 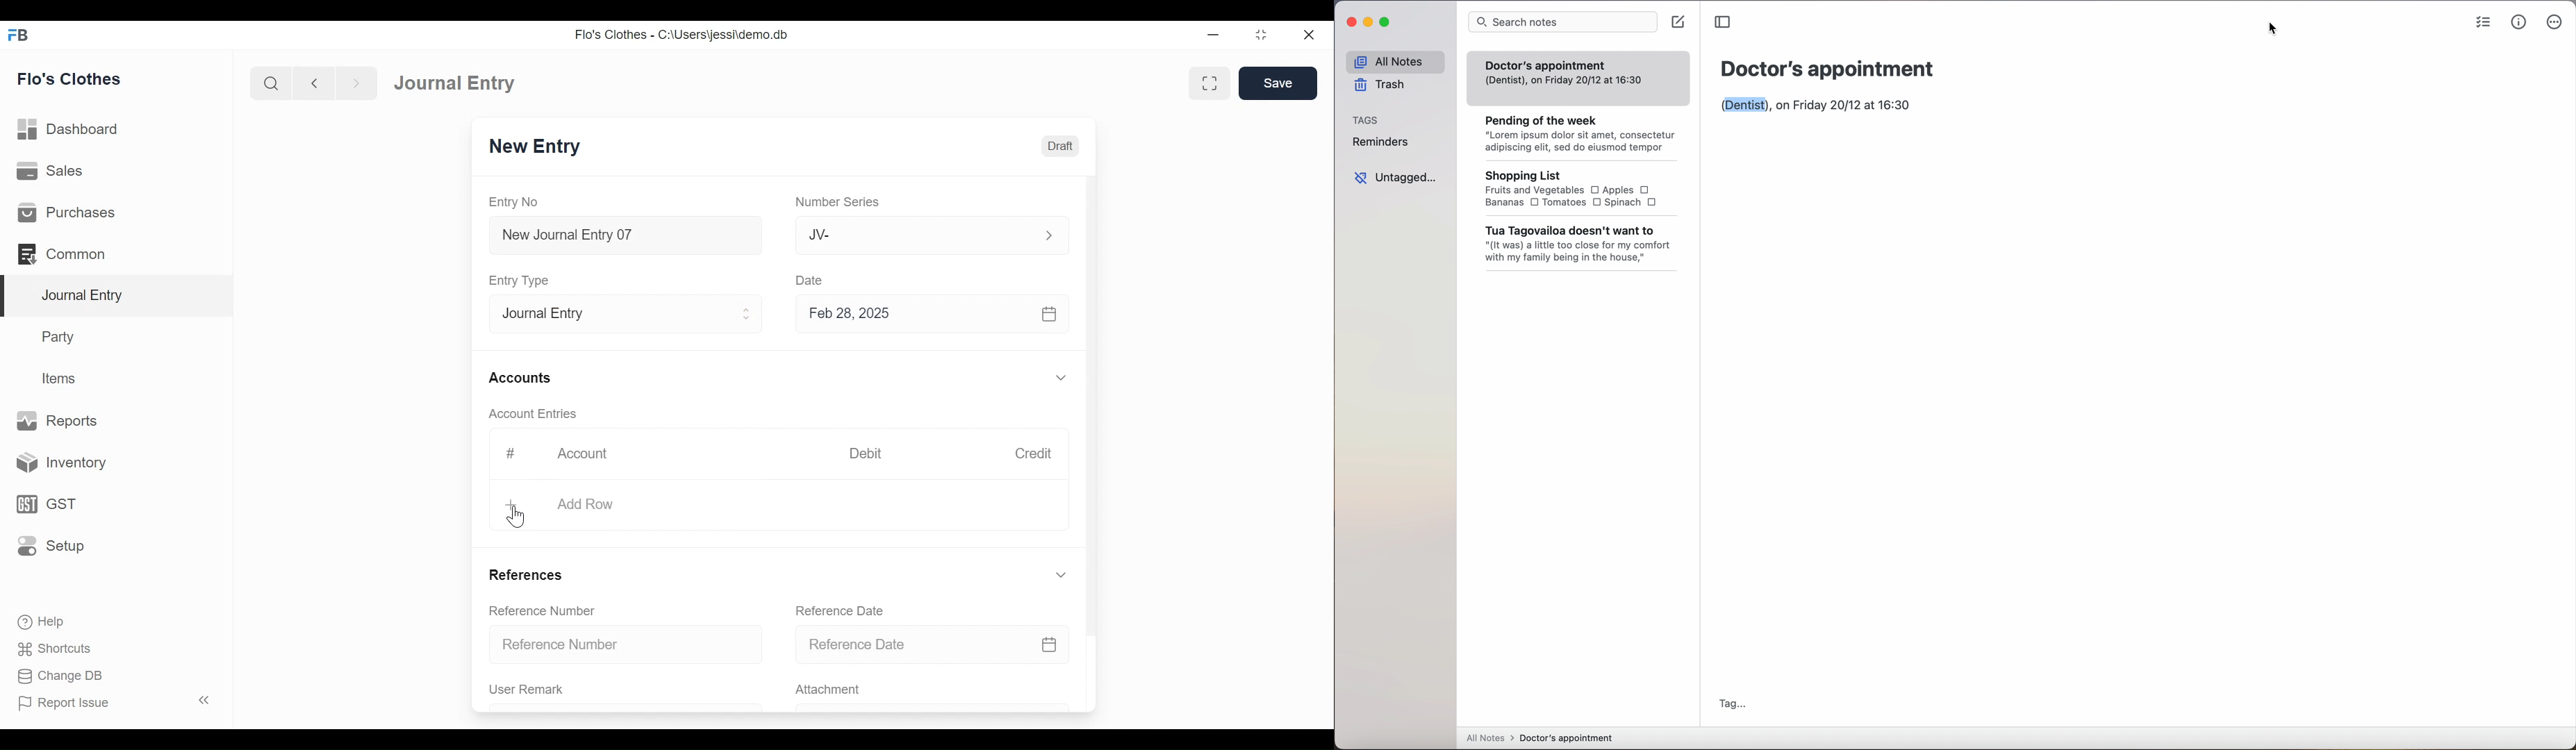 What do you see at coordinates (51, 544) in the screenshot?
I see `Setup` at bounding box center [51, 544].